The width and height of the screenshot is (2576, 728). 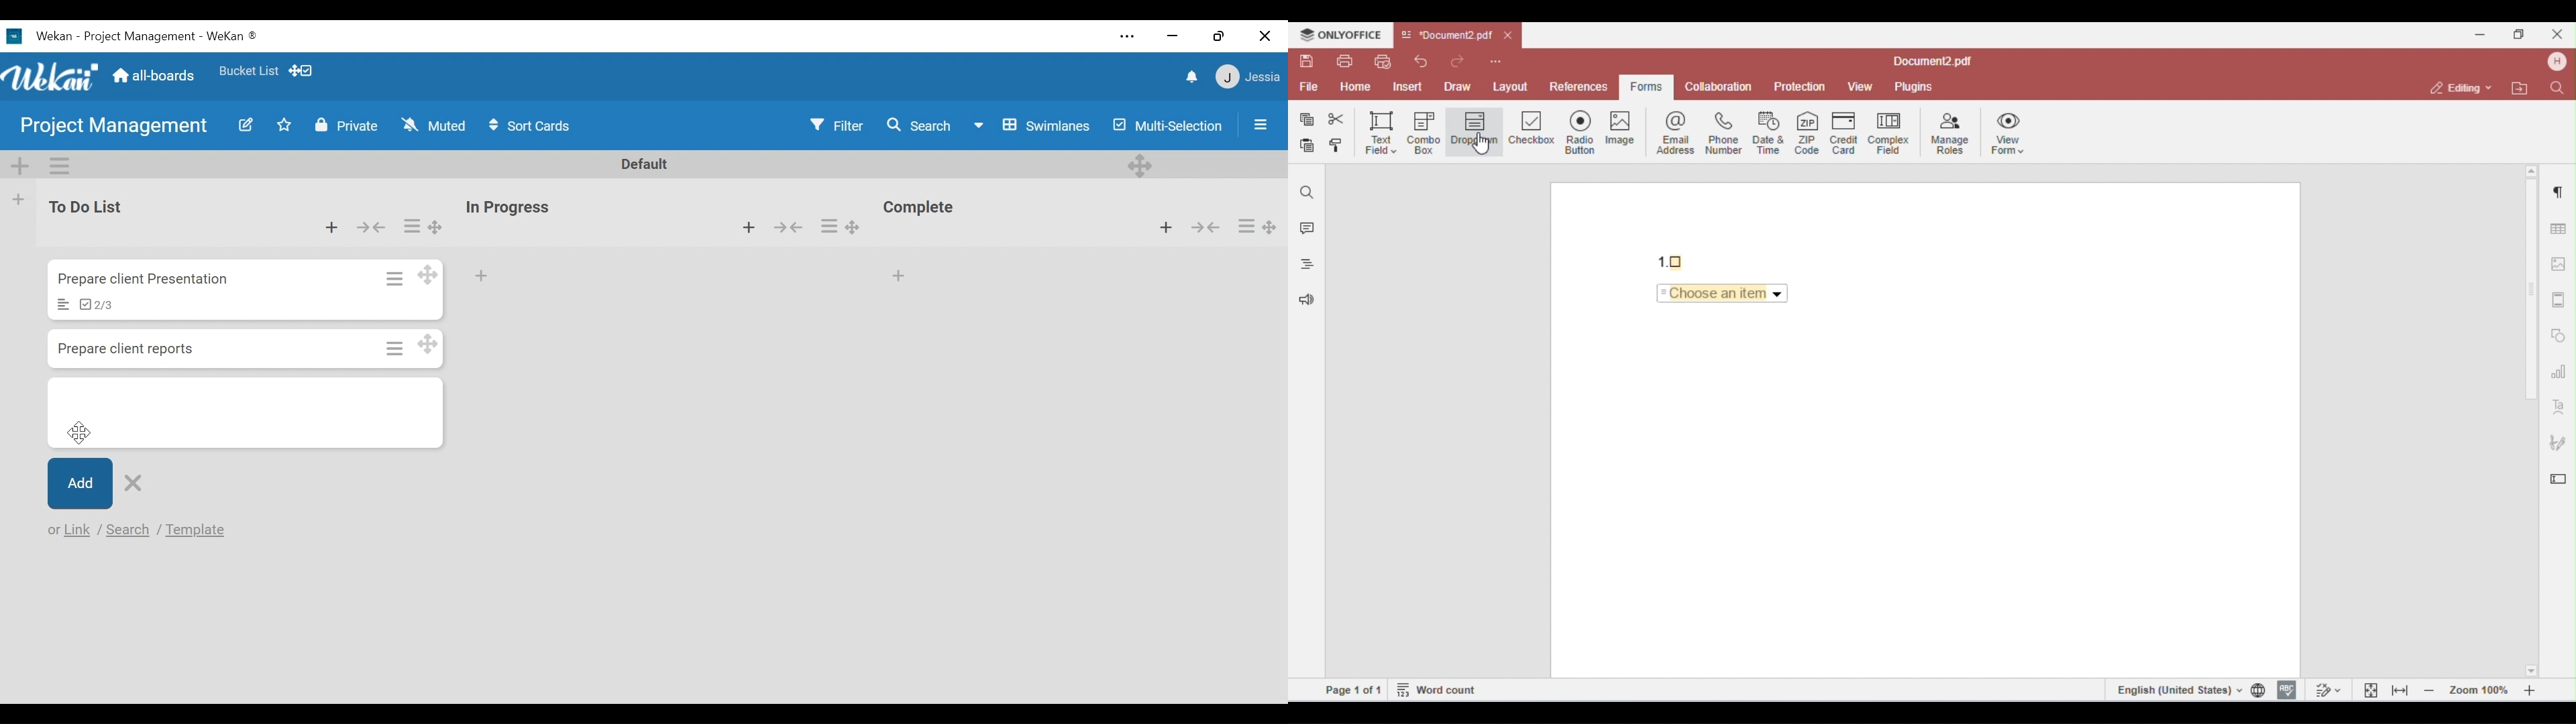 What do you see at coordinates (1246, 78) in the screenshot?
I see `Jessica` at bounding box center [1246, 78].